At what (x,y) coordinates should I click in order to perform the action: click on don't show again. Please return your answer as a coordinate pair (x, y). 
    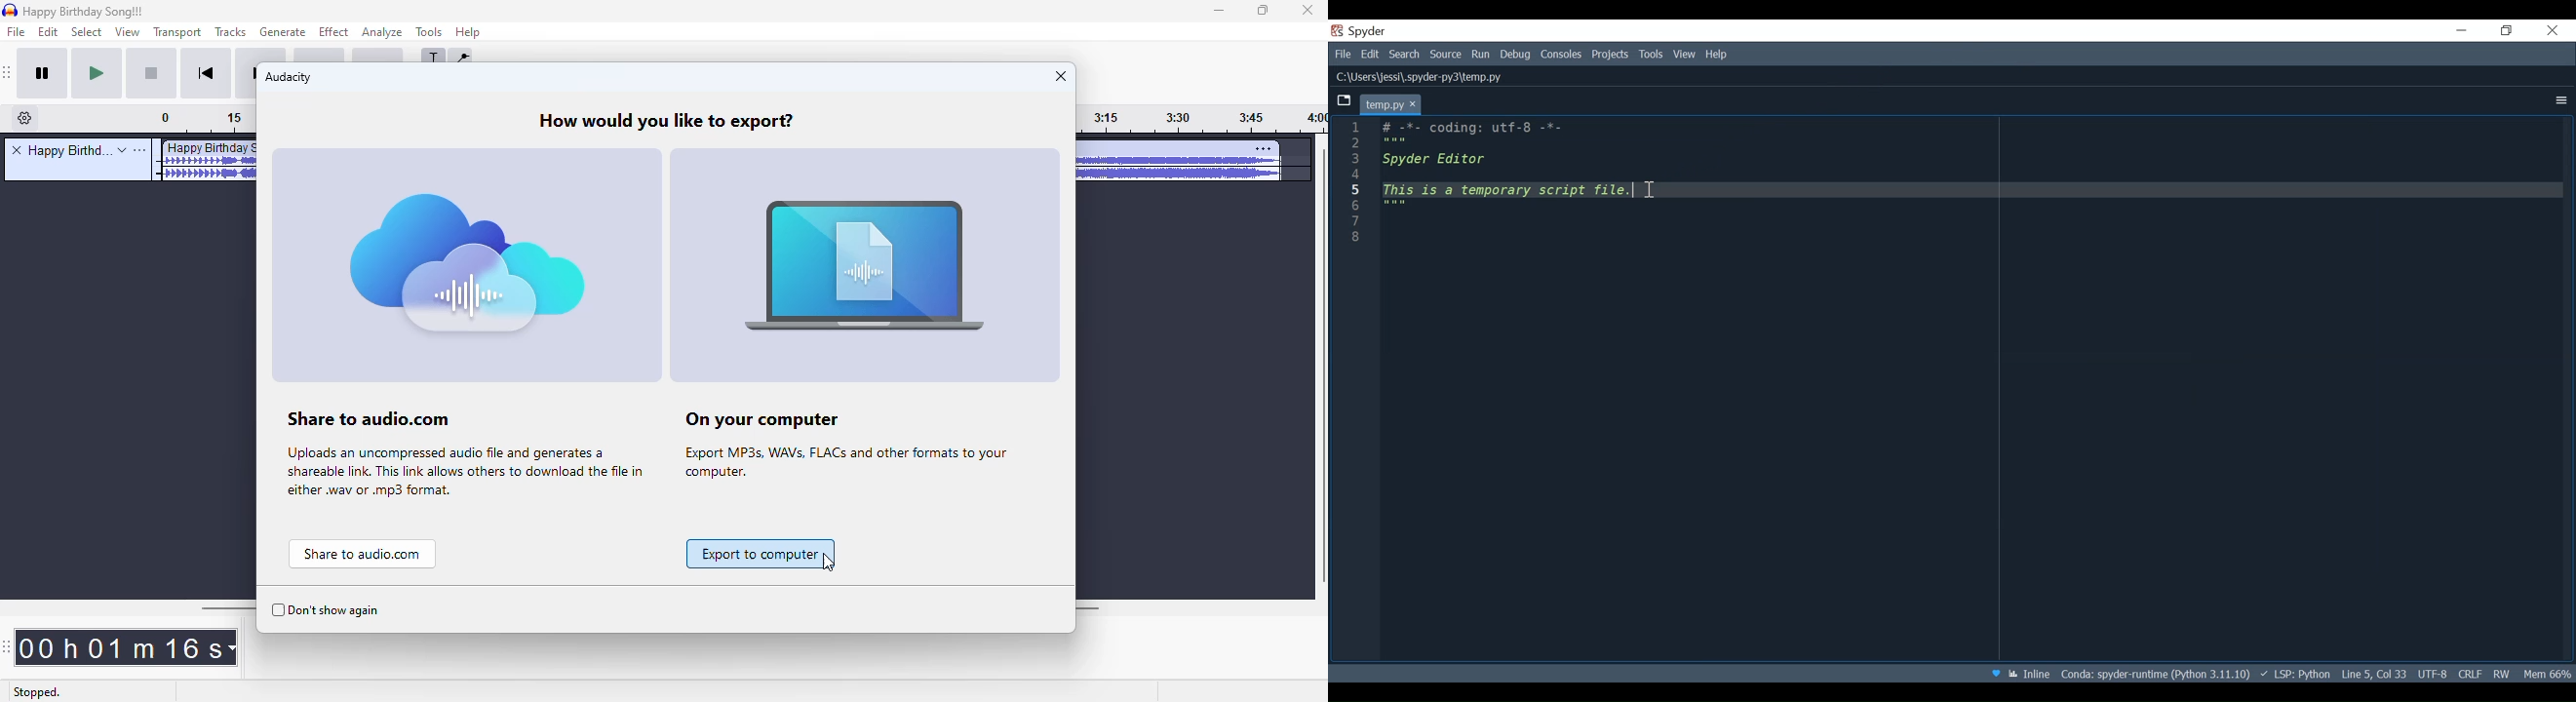
    Looking at the image, I should click on (326, 611).